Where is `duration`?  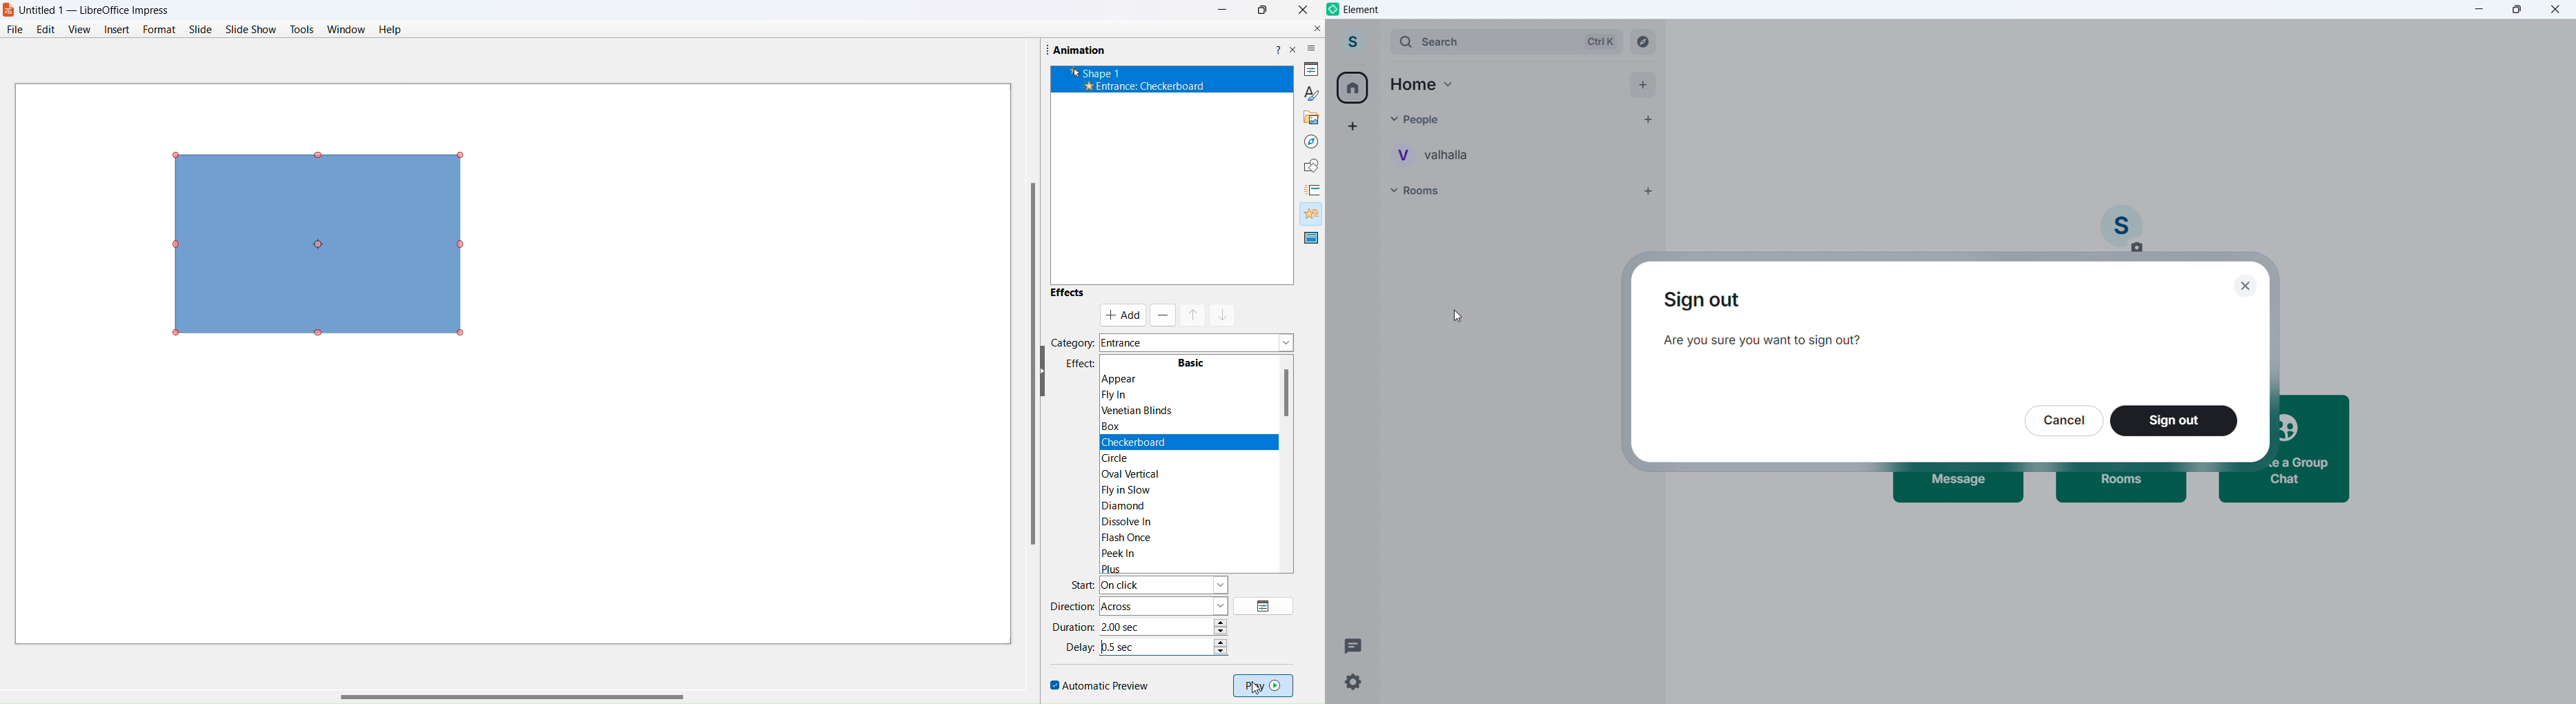 duration is located at coordinates (1076, 627).